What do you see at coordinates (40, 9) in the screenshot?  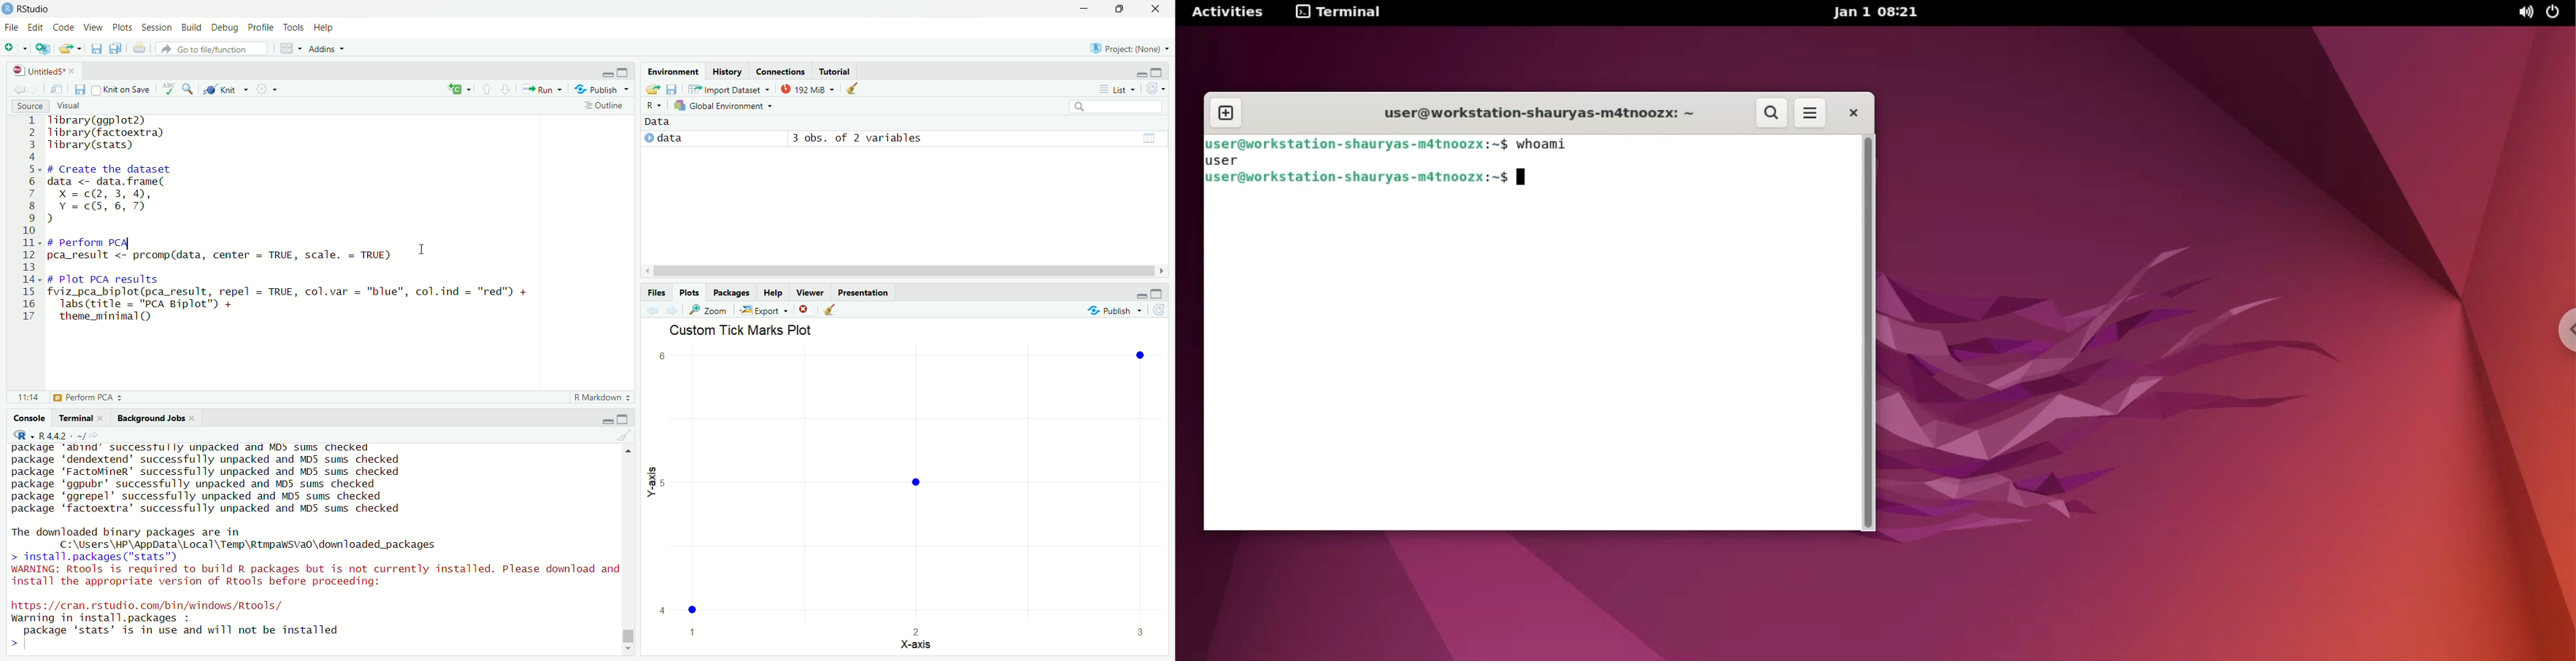 I see `Rstudio` at bounding box center [40, 9].